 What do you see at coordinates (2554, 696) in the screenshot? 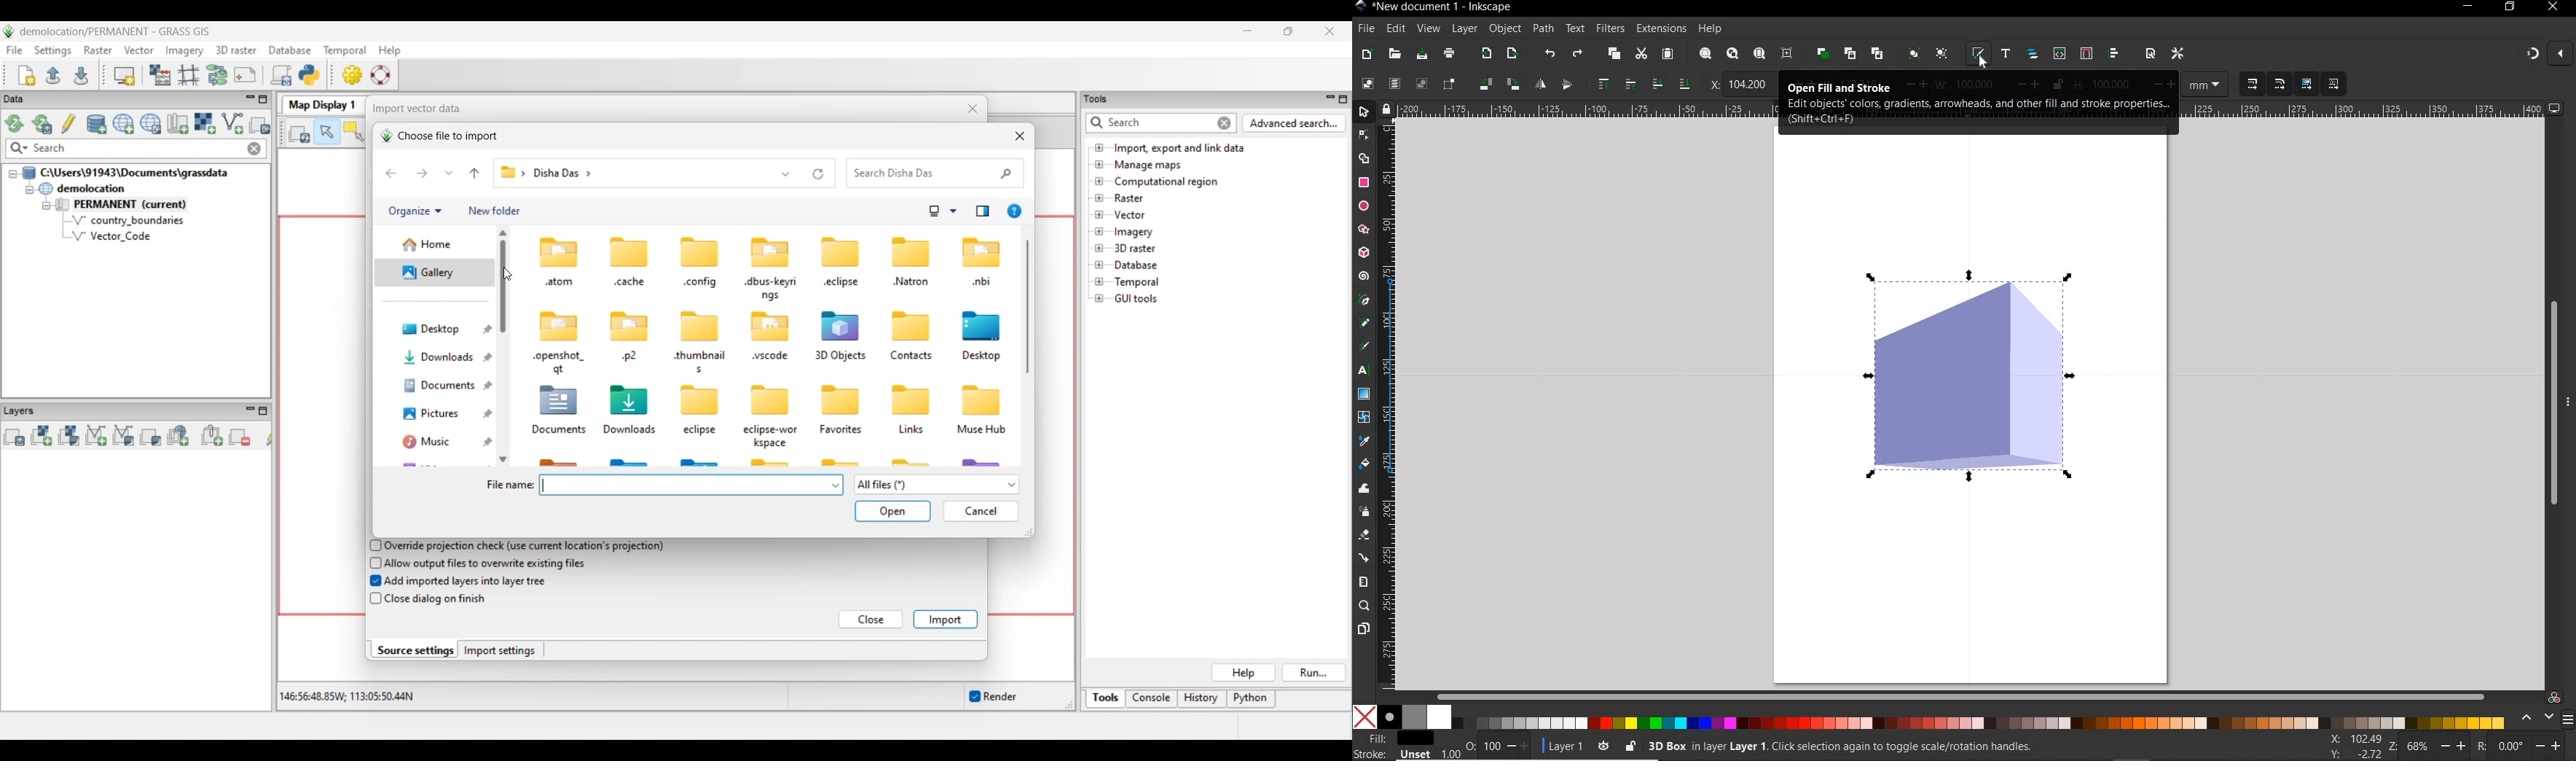
I see `COLOR MANAGED CODE` at bounding box center [2554, 696].